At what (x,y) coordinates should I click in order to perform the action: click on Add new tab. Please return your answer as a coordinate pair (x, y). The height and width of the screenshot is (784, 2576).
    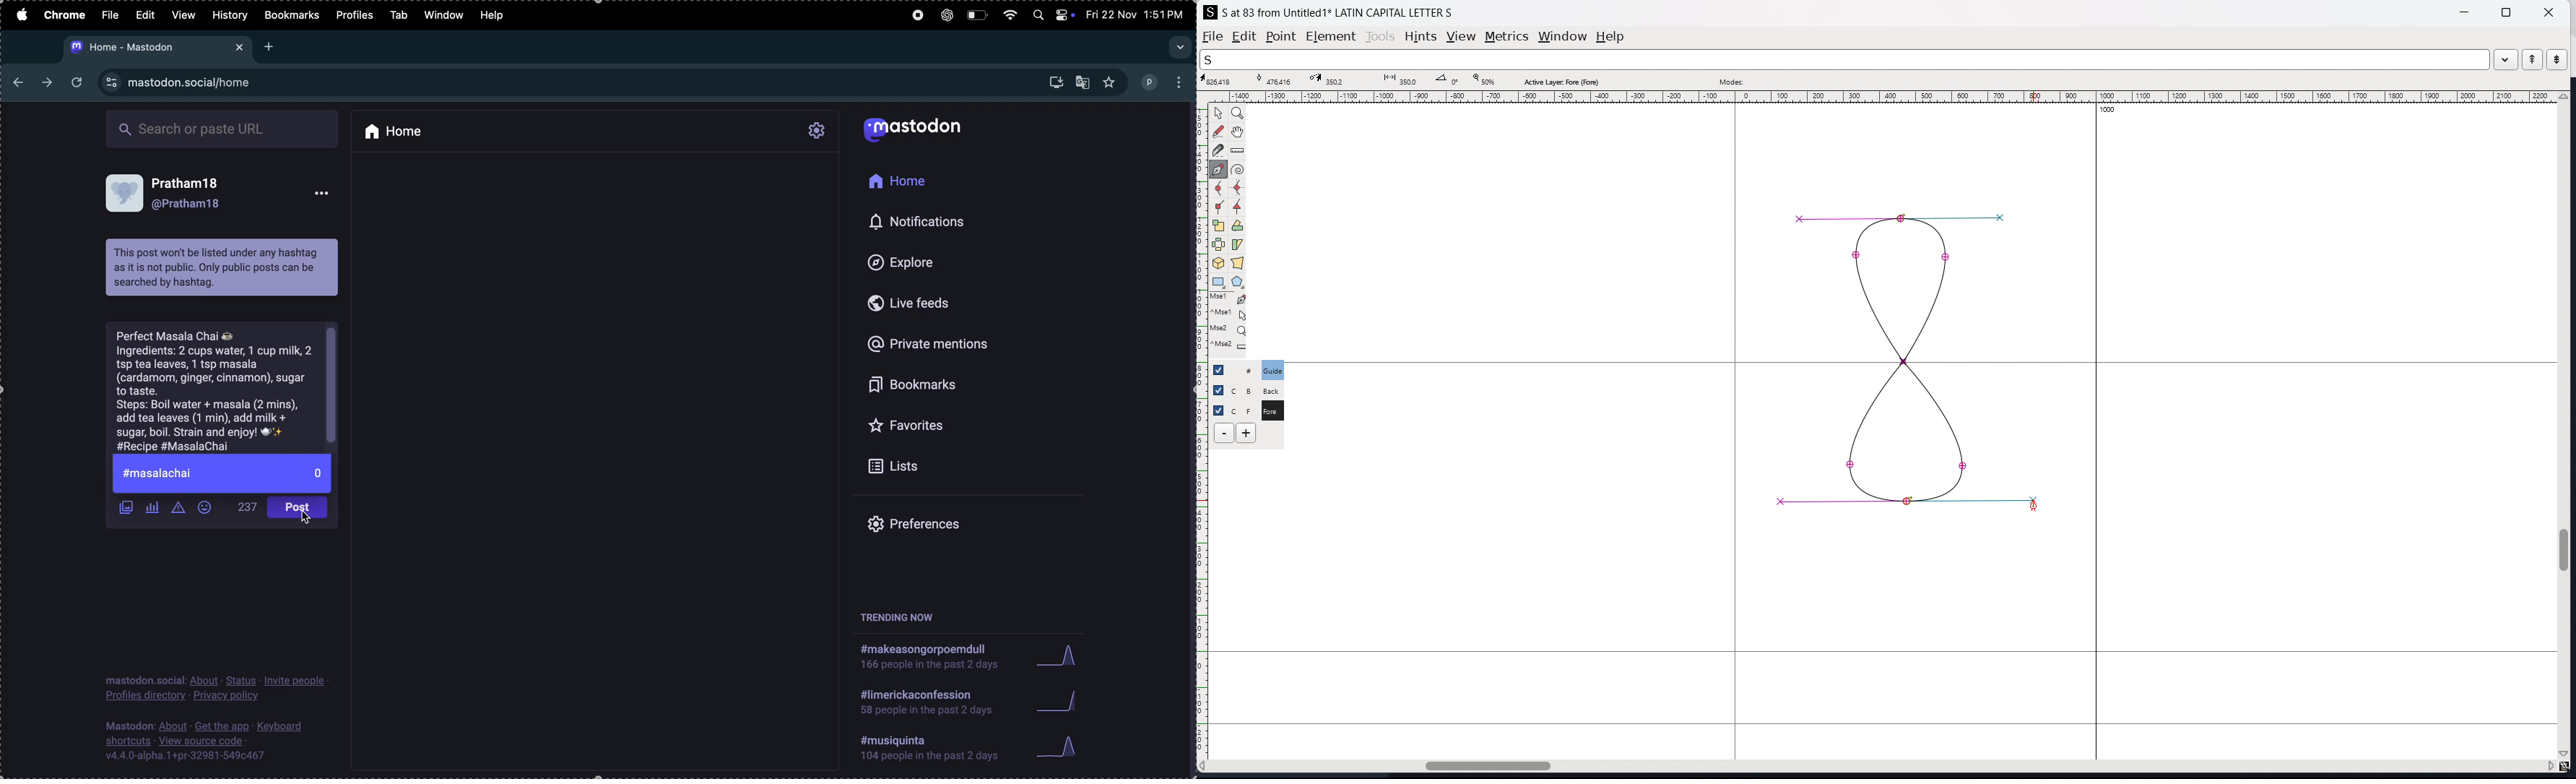
    Looking at the image, I should click on (268, 48).